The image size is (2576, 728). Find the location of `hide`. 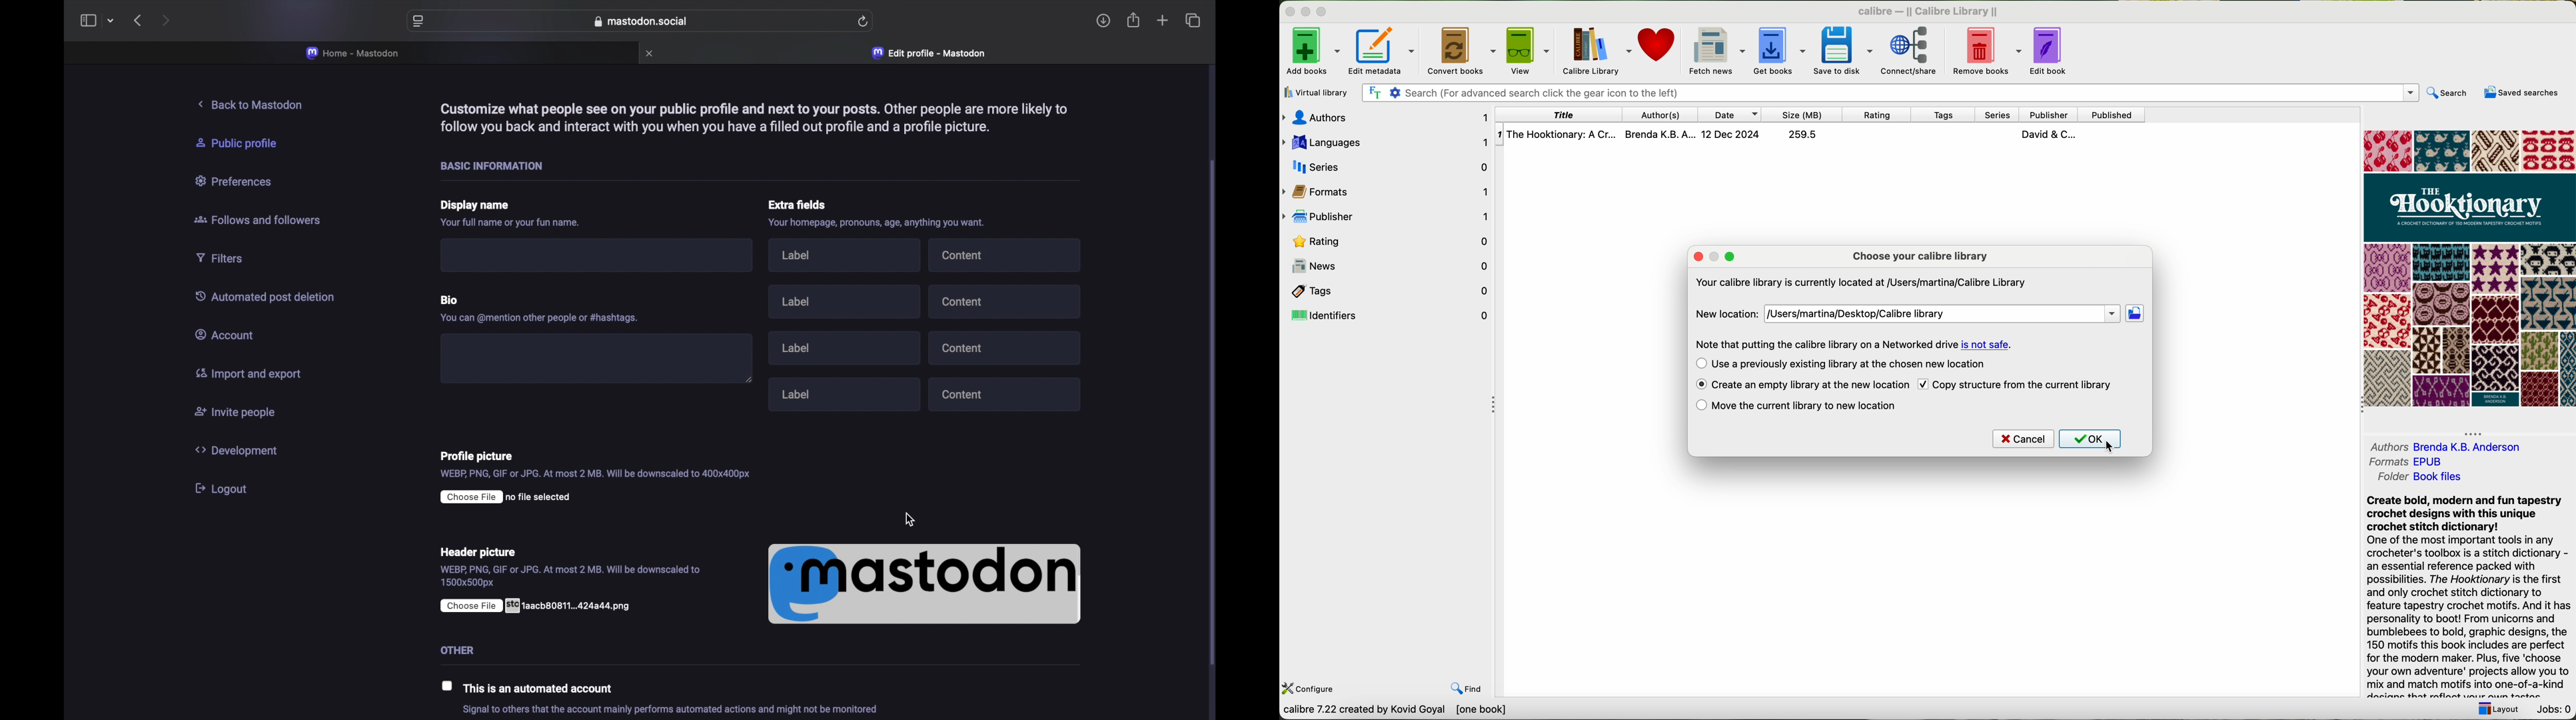

hide is located at coordinates (2474, 432).